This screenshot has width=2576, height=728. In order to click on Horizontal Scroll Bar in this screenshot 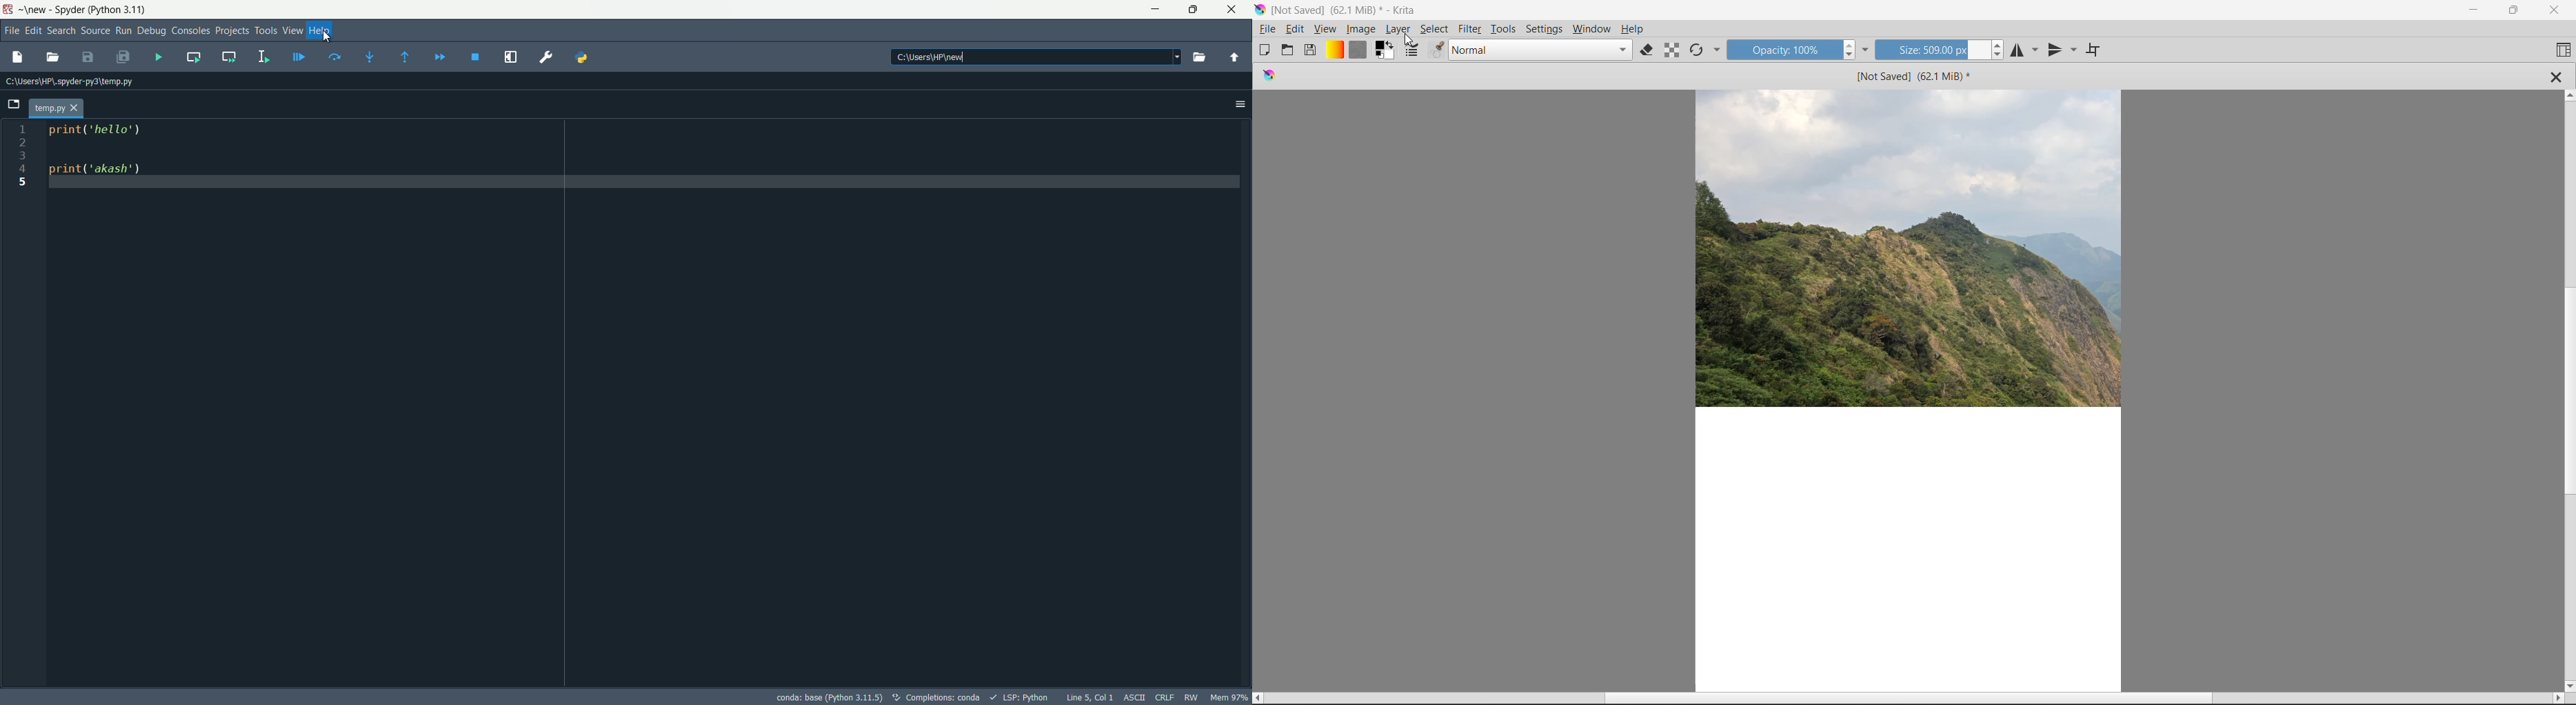, I will do `click(1909, 699)`.